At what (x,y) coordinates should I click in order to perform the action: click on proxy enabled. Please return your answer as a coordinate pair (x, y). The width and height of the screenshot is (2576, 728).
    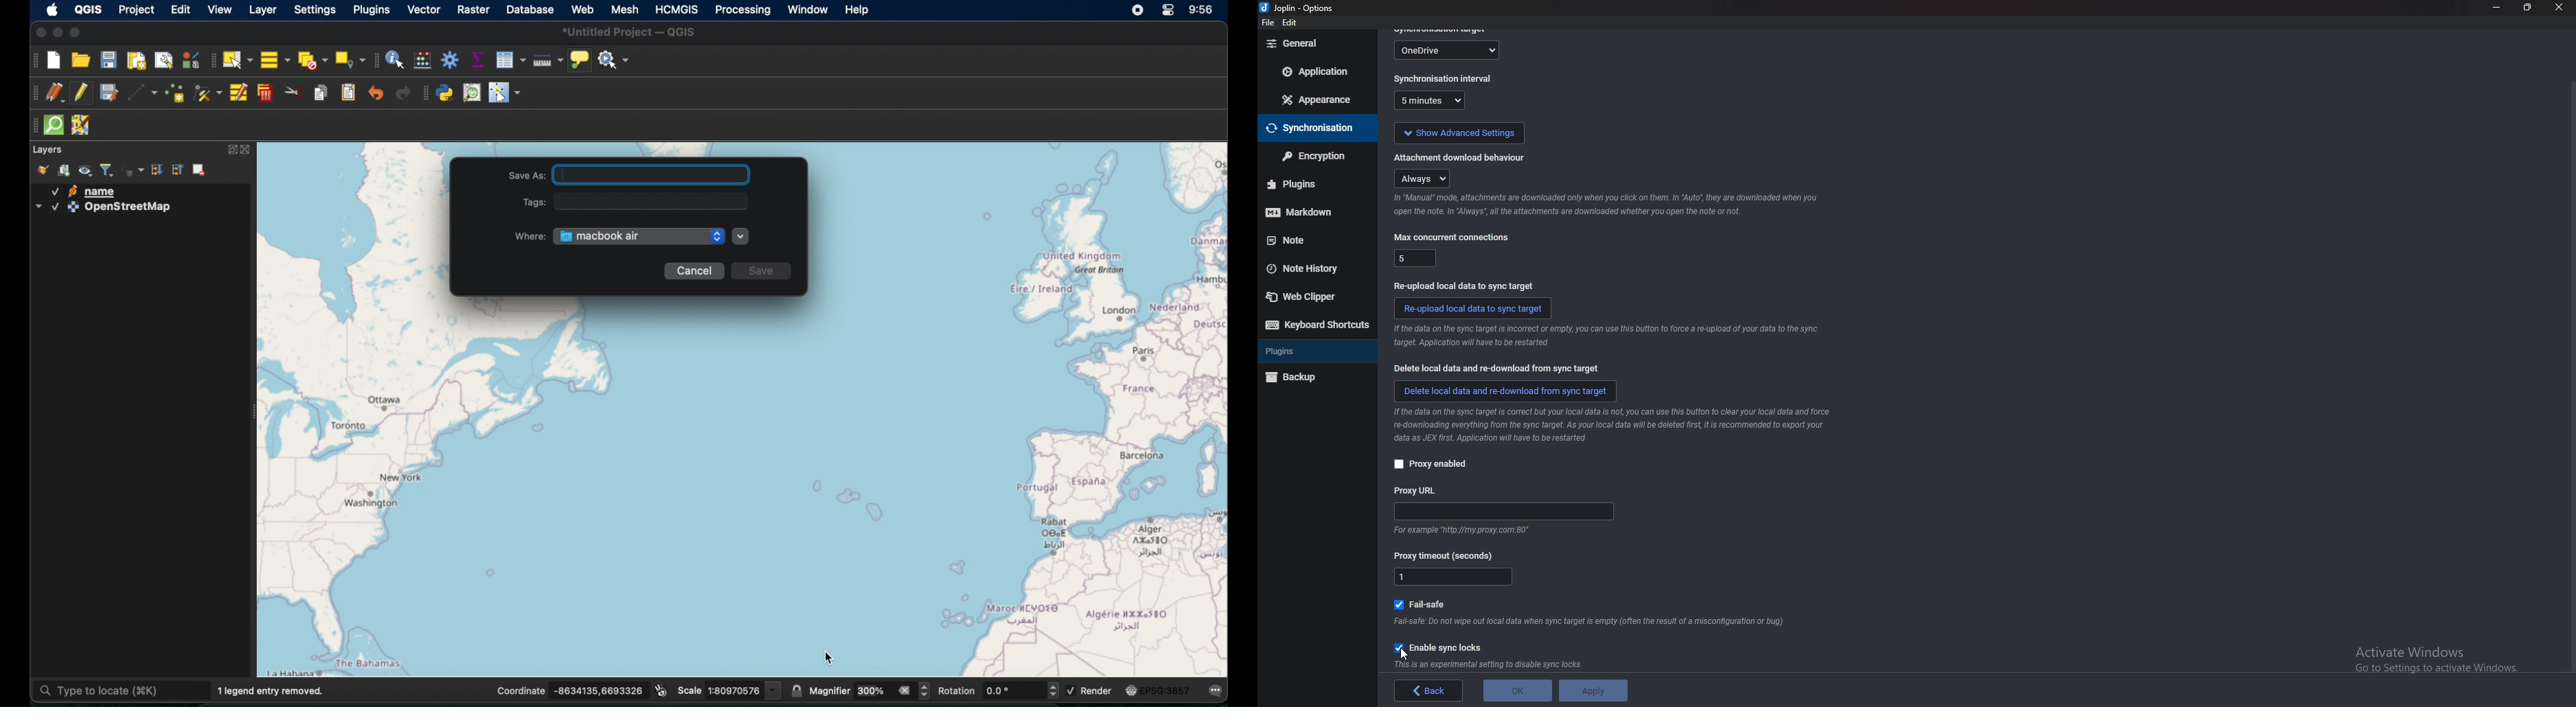
    Looking at the image, I should click on (1431, 464).